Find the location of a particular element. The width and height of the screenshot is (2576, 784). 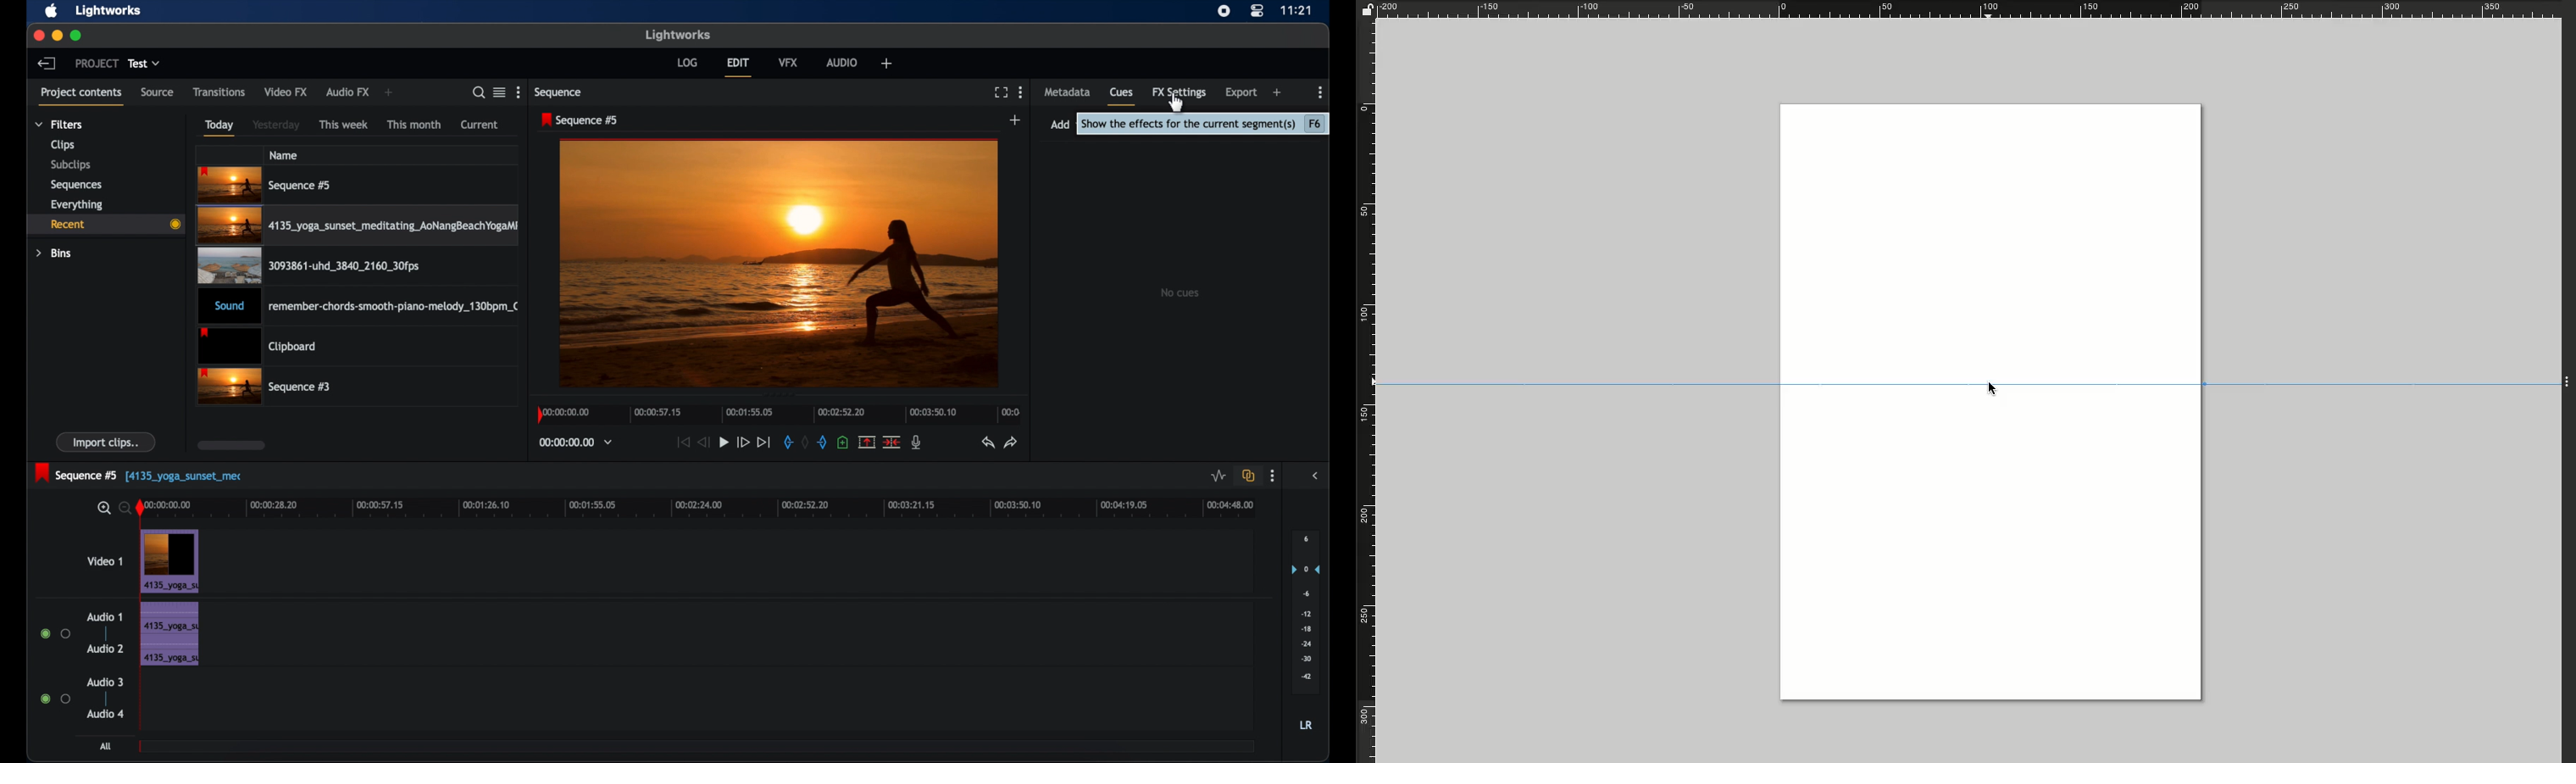

full screen is located at coordinates (1001, 93).